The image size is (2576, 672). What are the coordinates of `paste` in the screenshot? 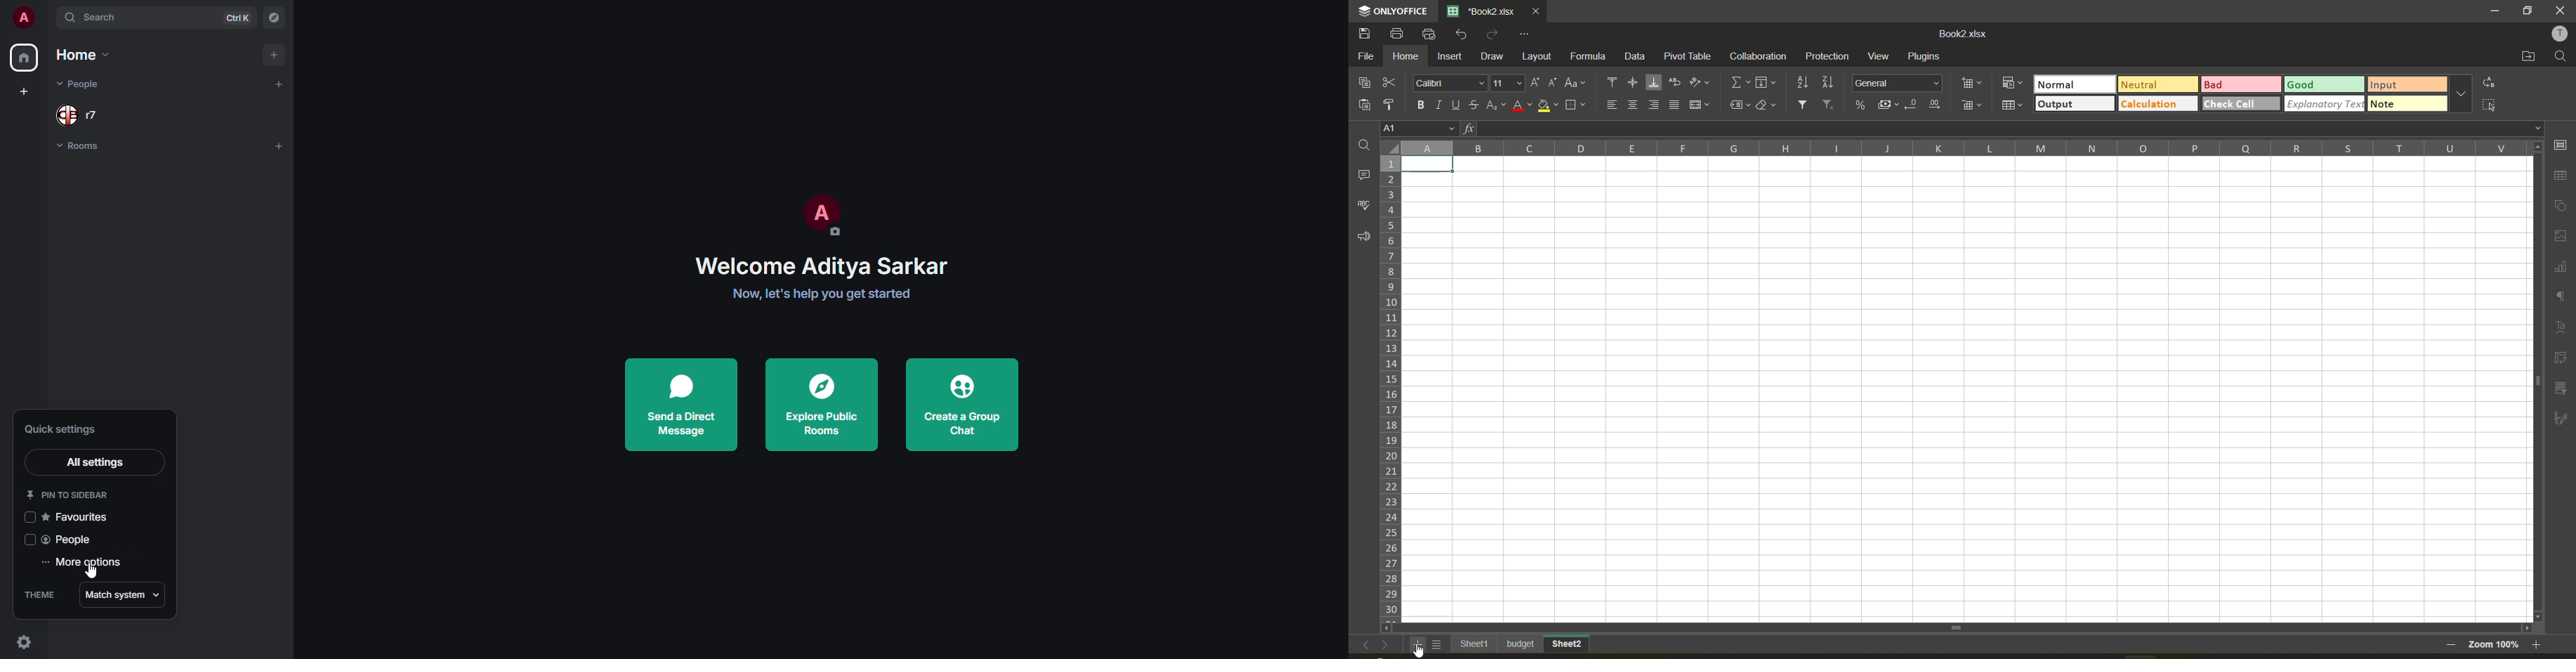 It's located at (1364, 106).